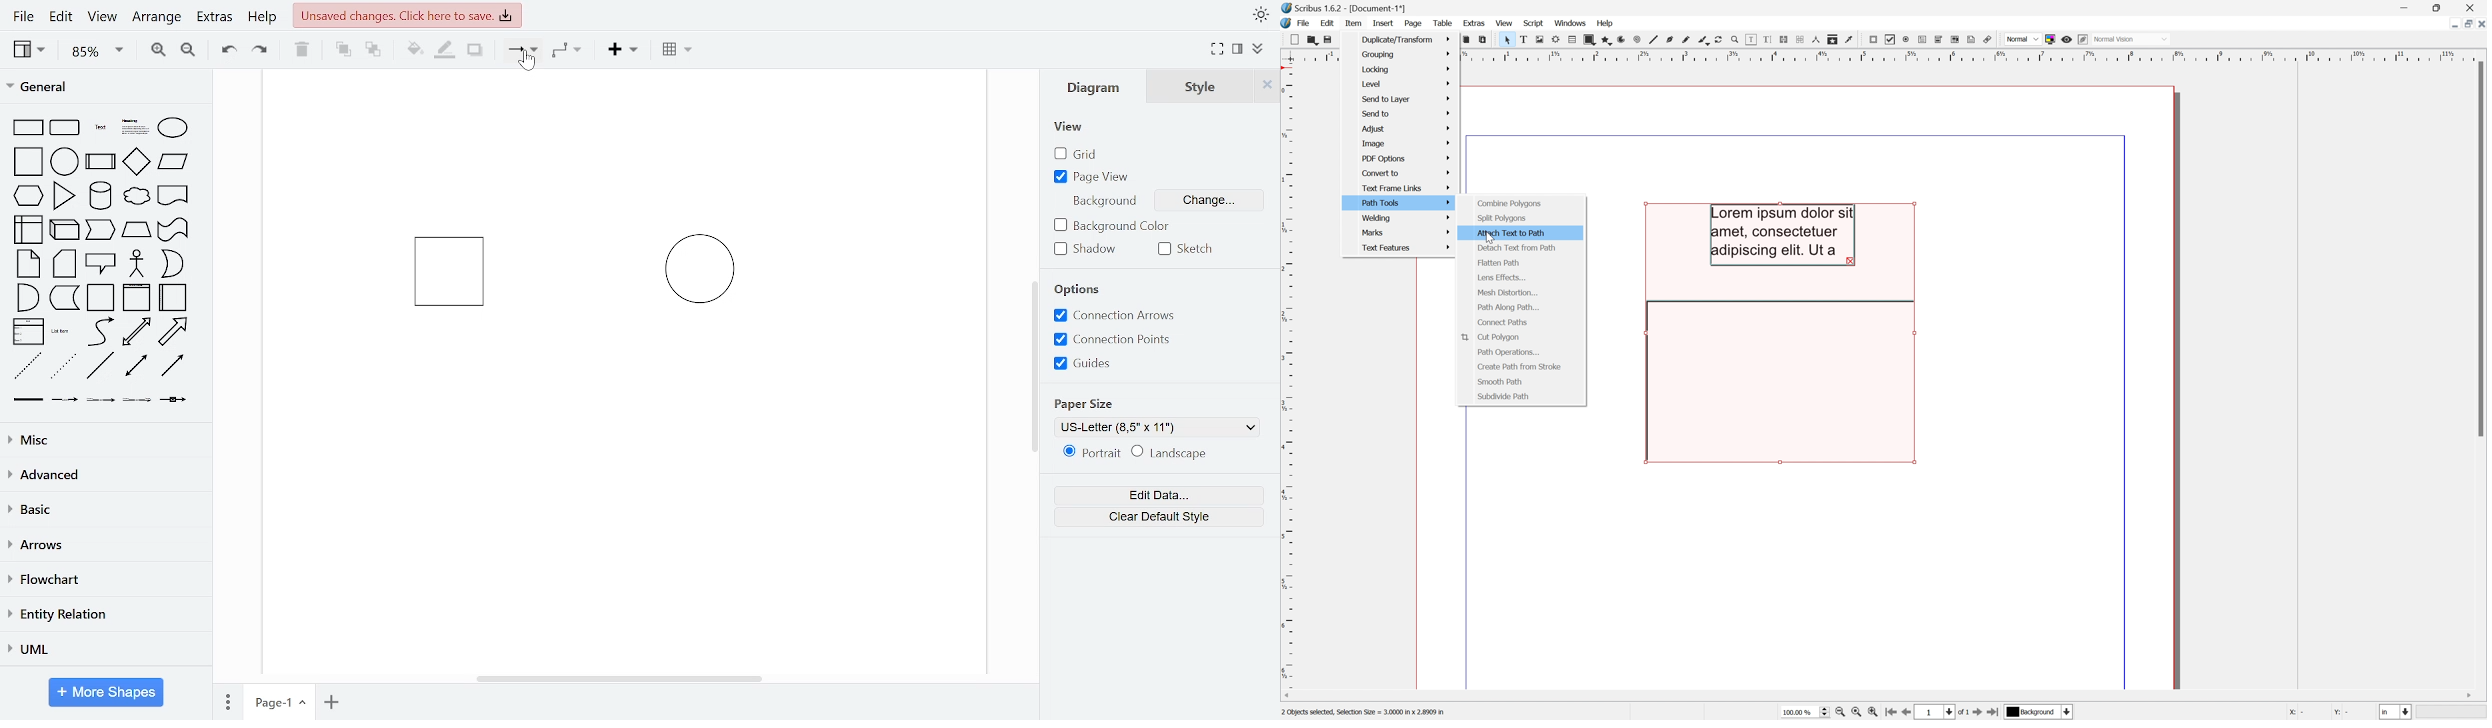 Image resolution: width=2492 pixels, height=728 pixels. Describe the element at coordinates (174, 297) in the screenshot. I see `horizontal container` at that location.